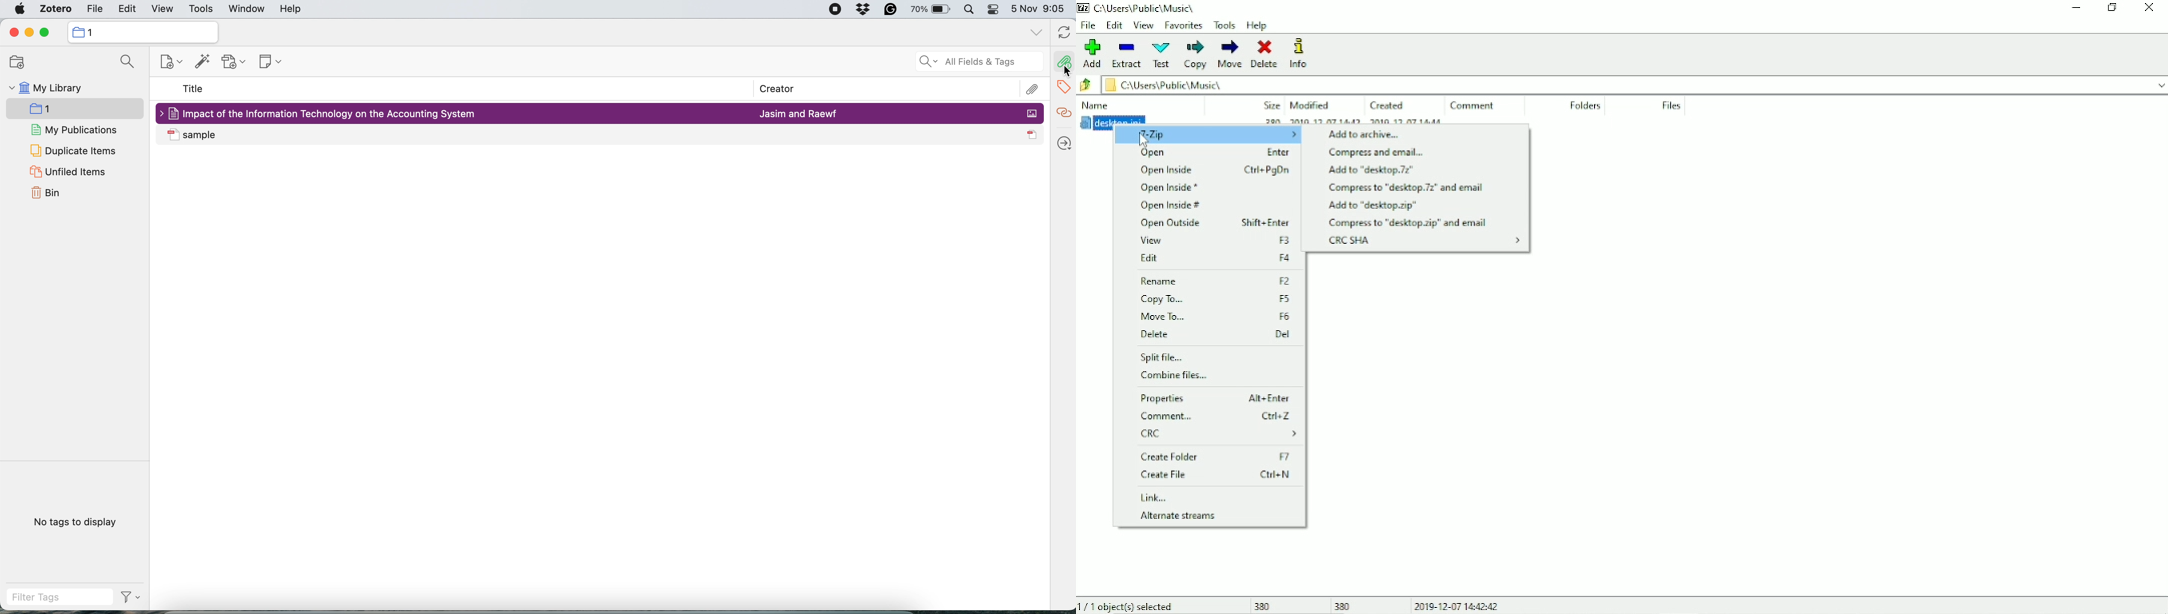 The height and width of the screenshot is (616, 2184). I want to click on Extract, so click(1126, 55).